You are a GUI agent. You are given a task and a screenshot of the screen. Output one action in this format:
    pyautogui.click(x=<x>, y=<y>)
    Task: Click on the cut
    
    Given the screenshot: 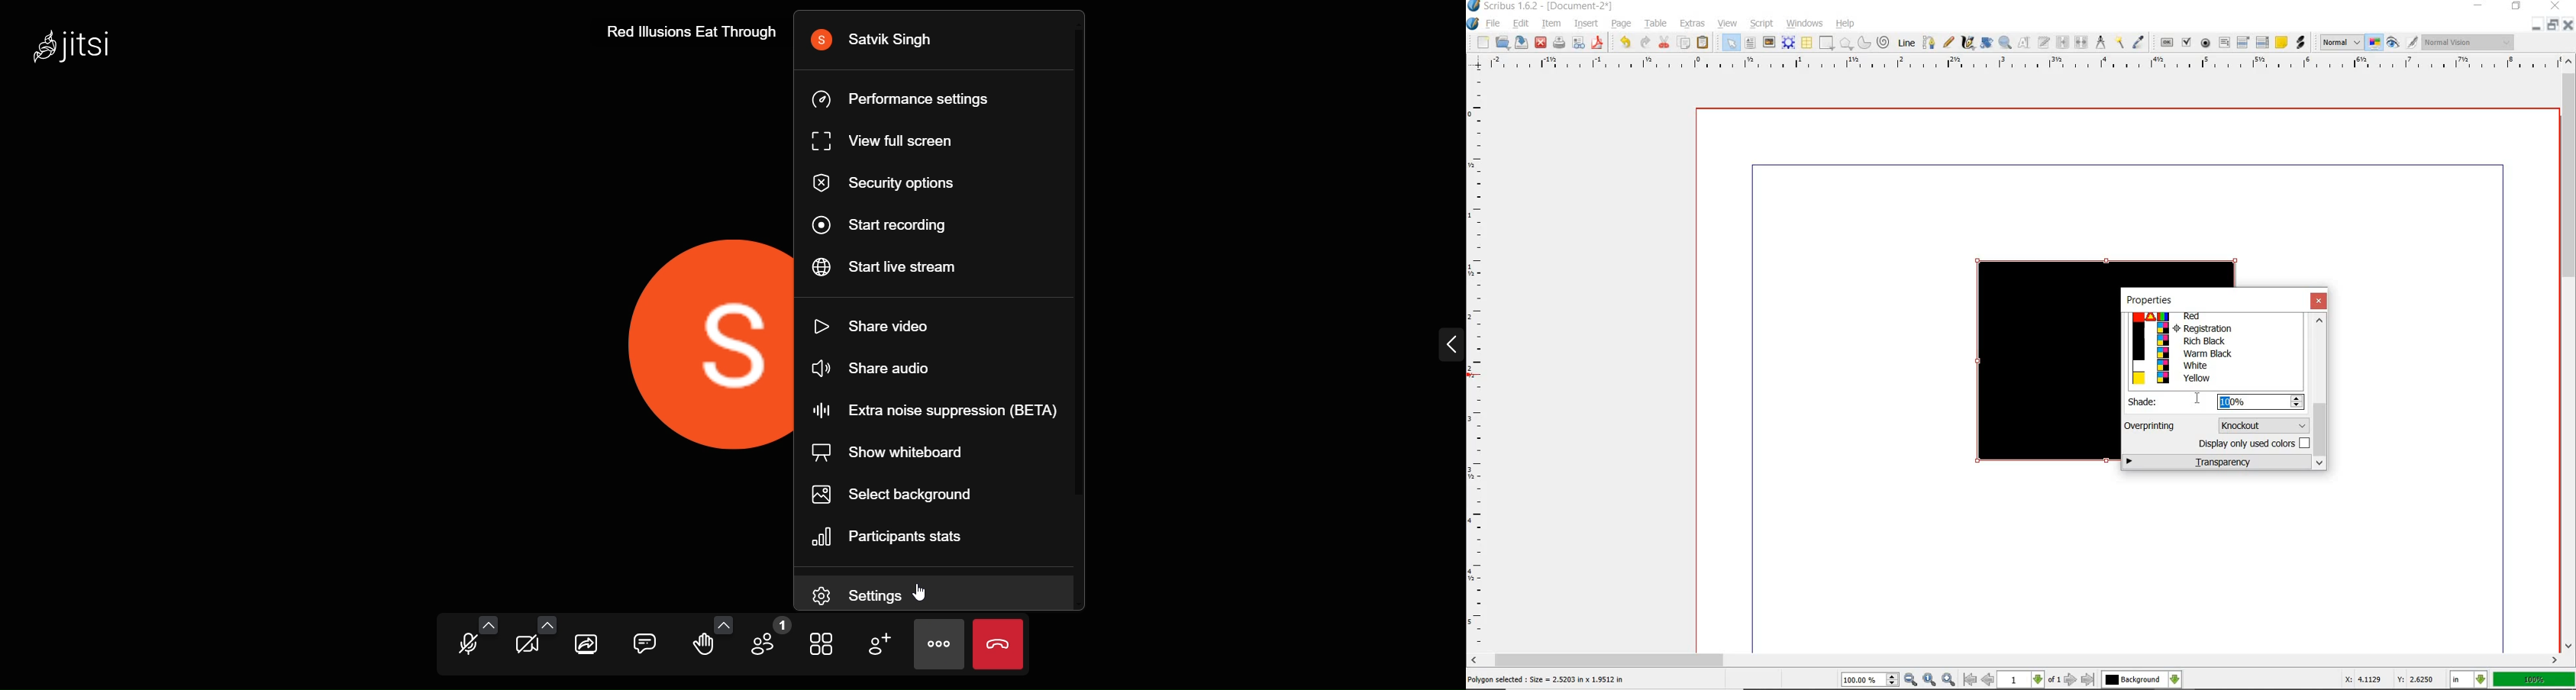 What is the action you would take?
    pyautogui.click(x=1664, y=44)
    